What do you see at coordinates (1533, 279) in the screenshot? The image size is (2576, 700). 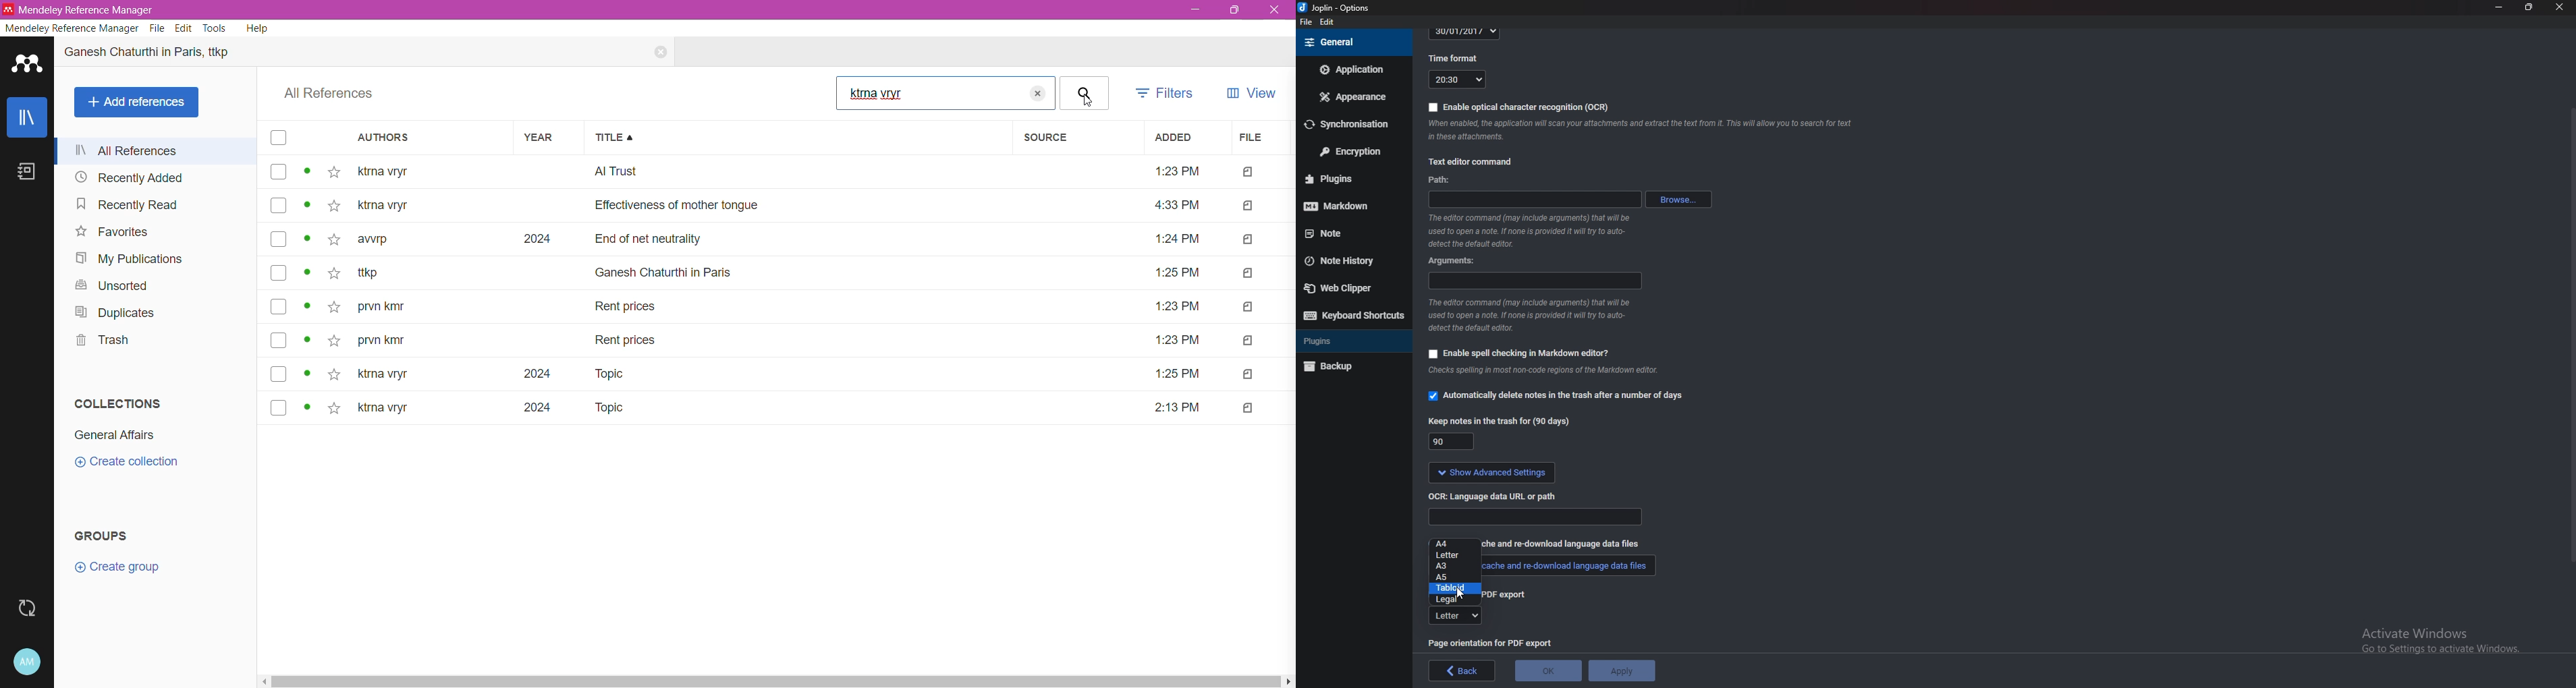 I see `Arguments` at bounding box center [1533, 279].